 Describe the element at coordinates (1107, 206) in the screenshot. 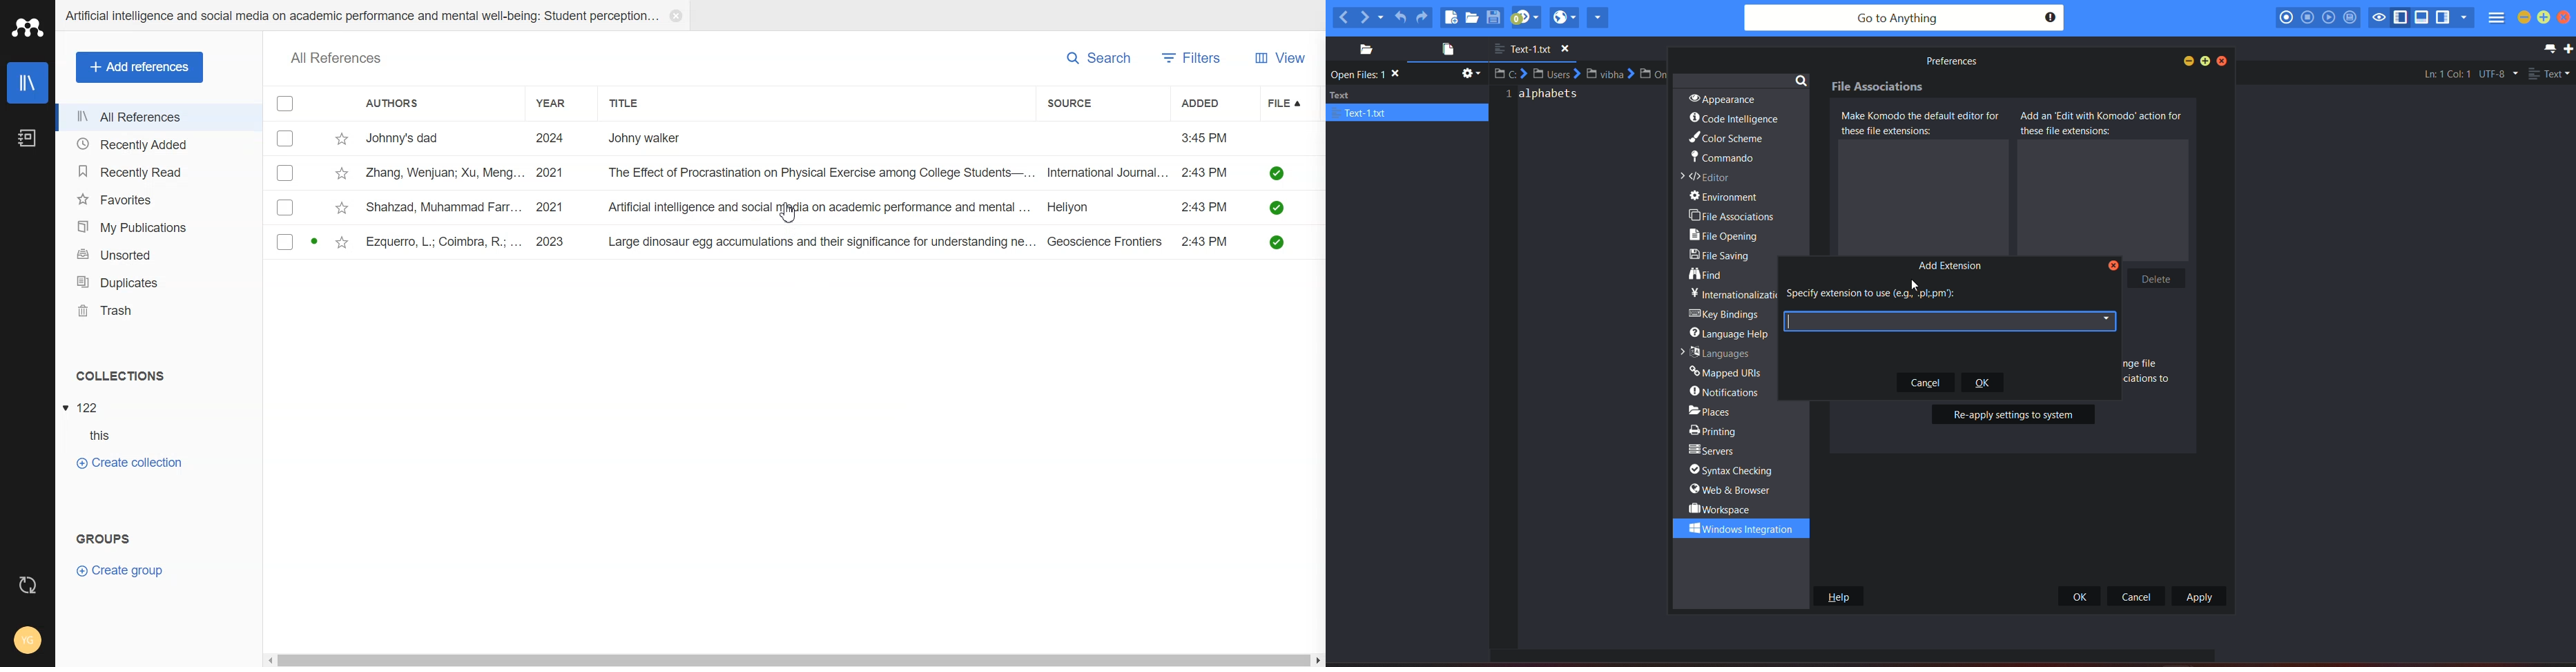

I see `heliyon` at that location.